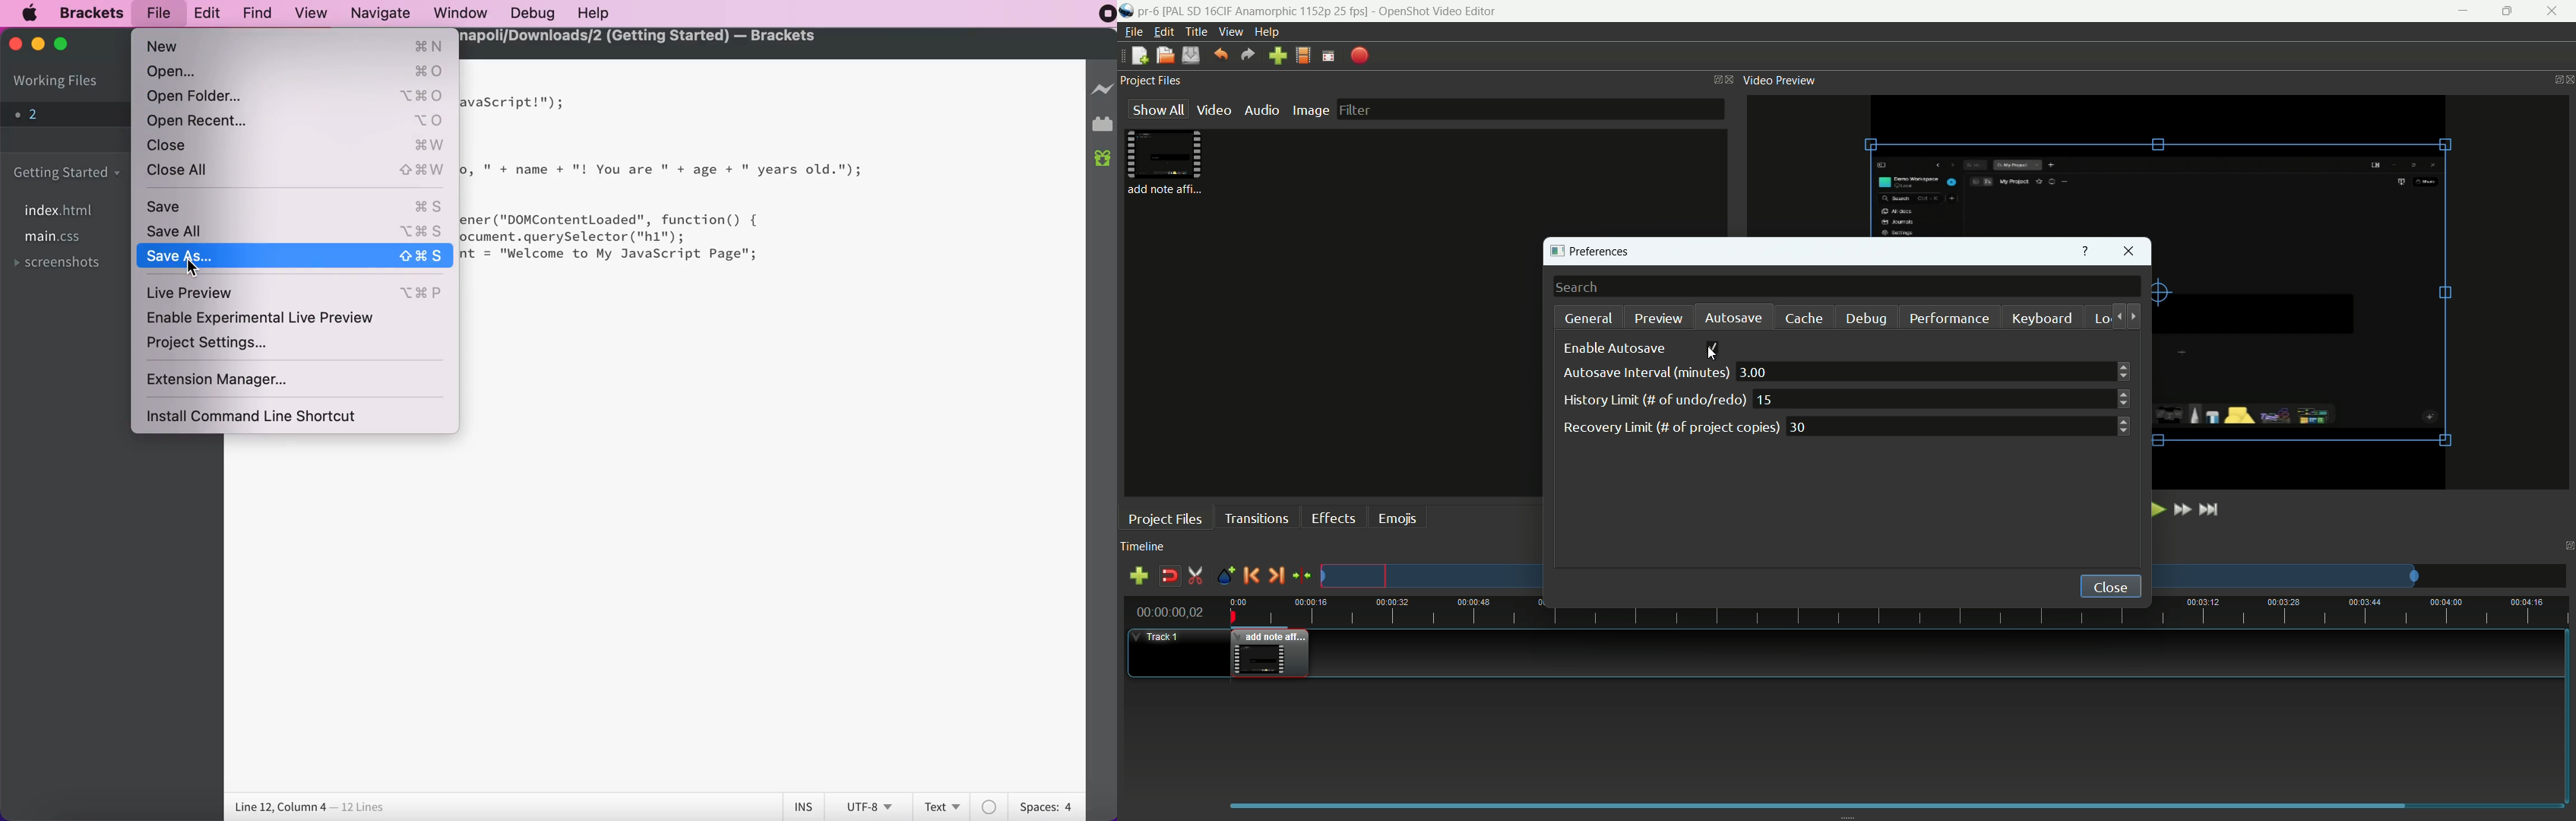 The width and height of the screenshot is (2576, 840). What do you see at coordinates (296, 120) in the screenshot?
I see `open recent` at bounding box center [296, 120].